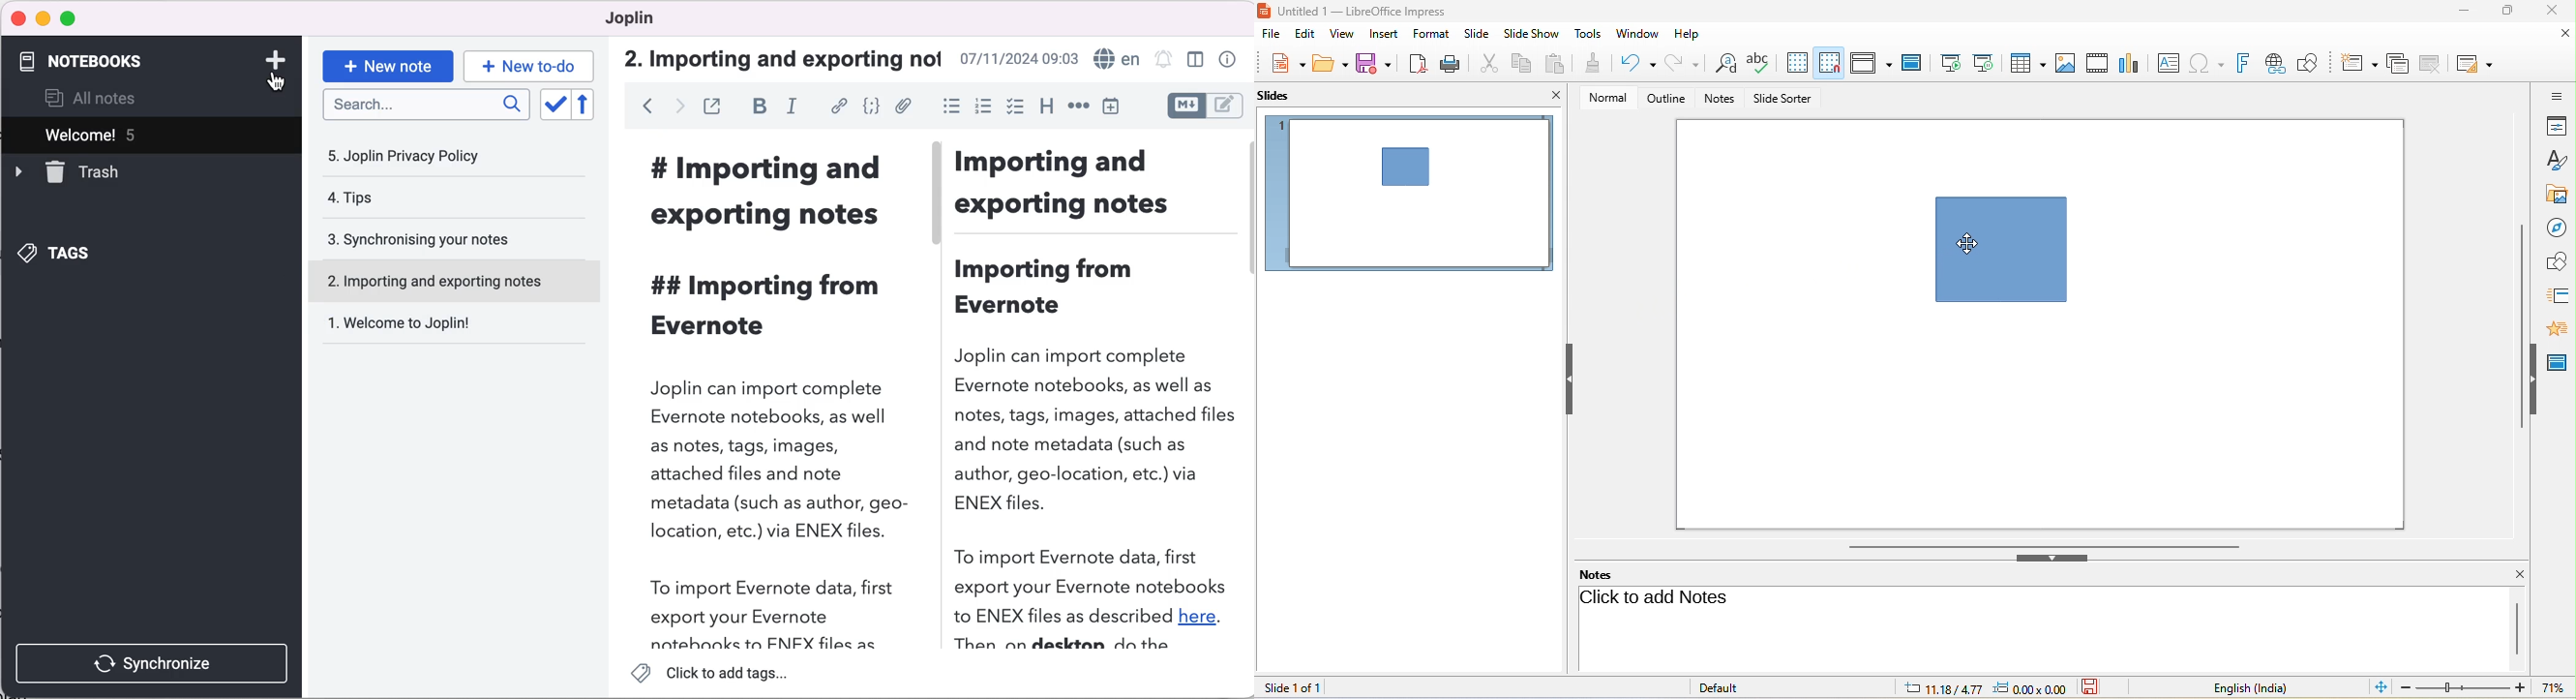 The image size is (2576, 700). What do you see at coordinates (2277, 63) in the screenshot?
I see `hyperlink` at bounding box center [2277, 63].